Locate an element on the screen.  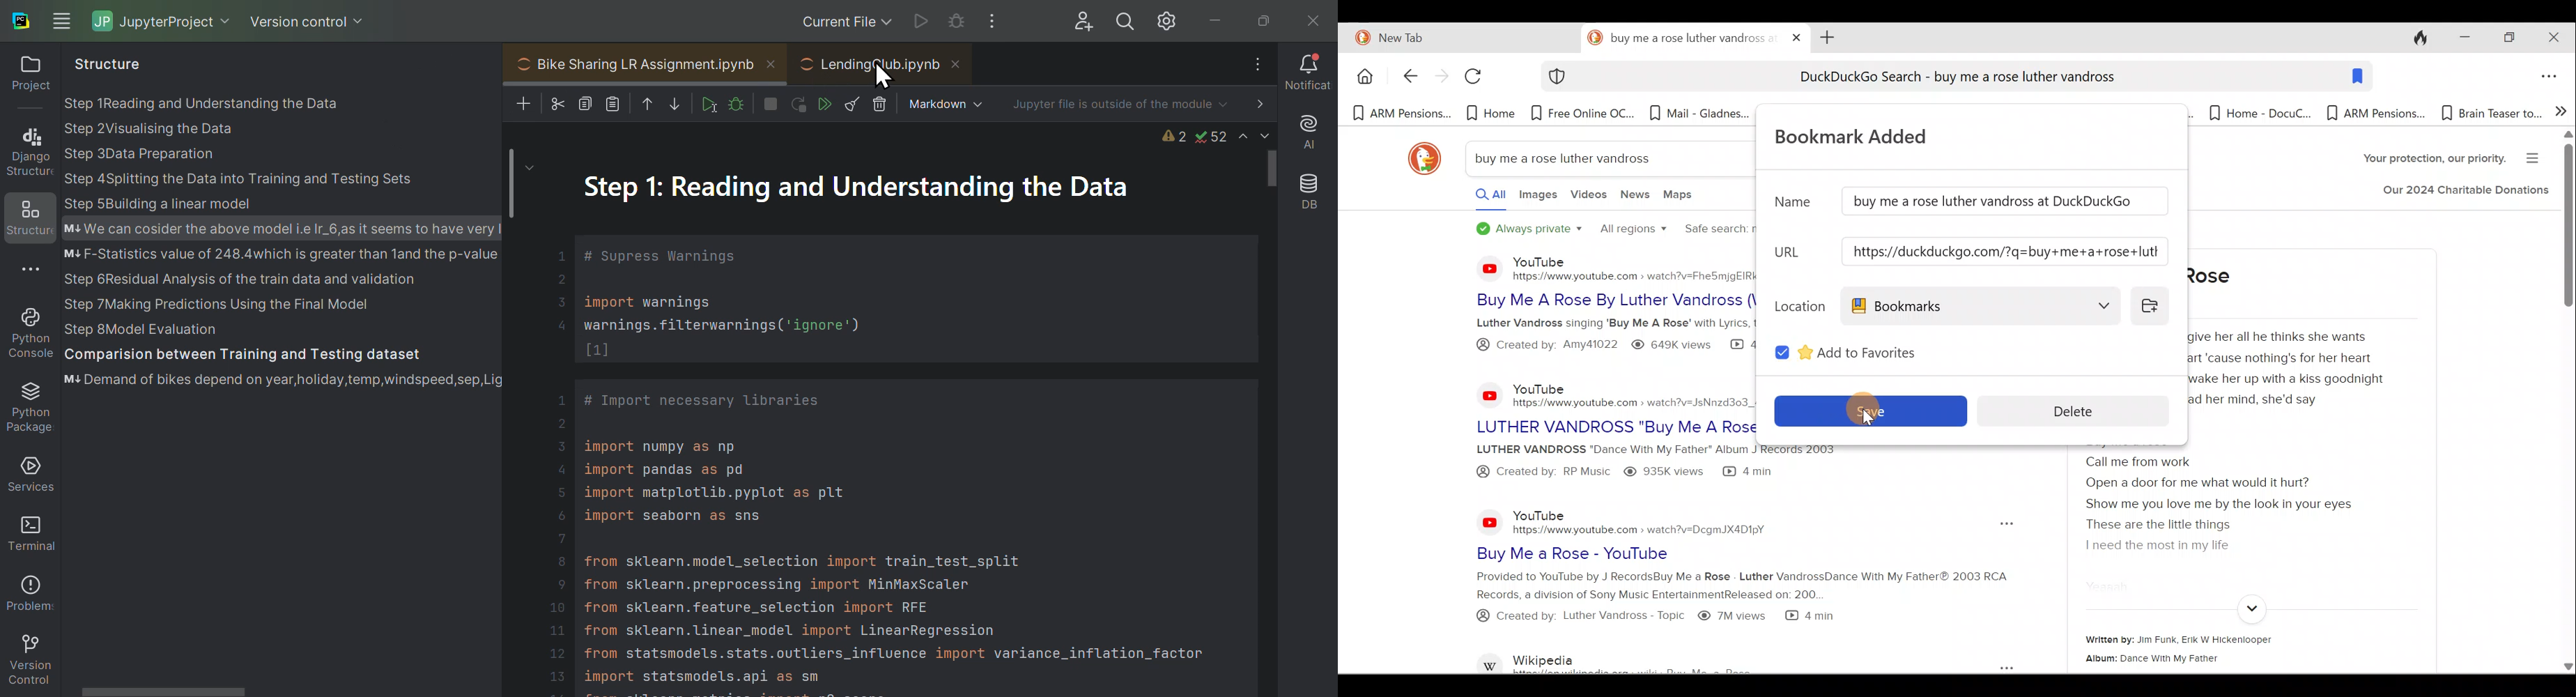
Bookmark 10 is located at coordinates (2377, 114).